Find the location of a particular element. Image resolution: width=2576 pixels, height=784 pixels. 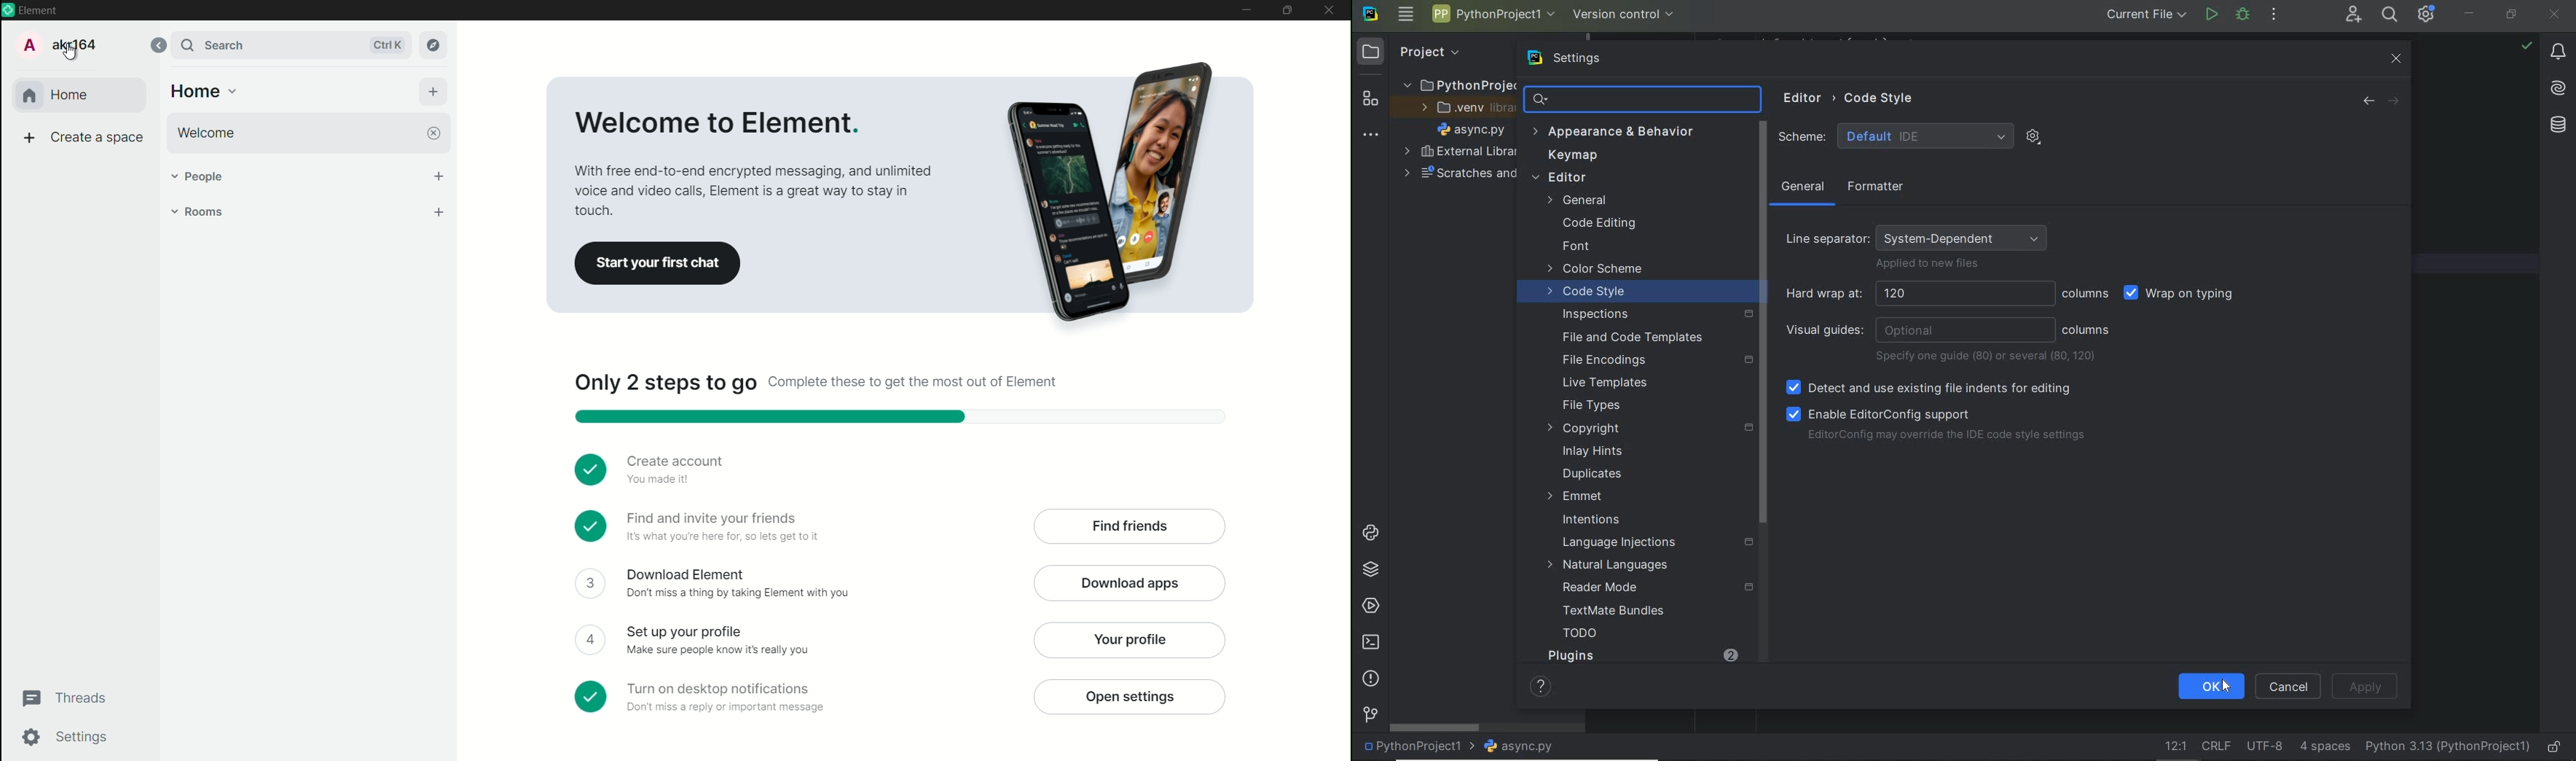

version control is located at coordinates (1624, 15).